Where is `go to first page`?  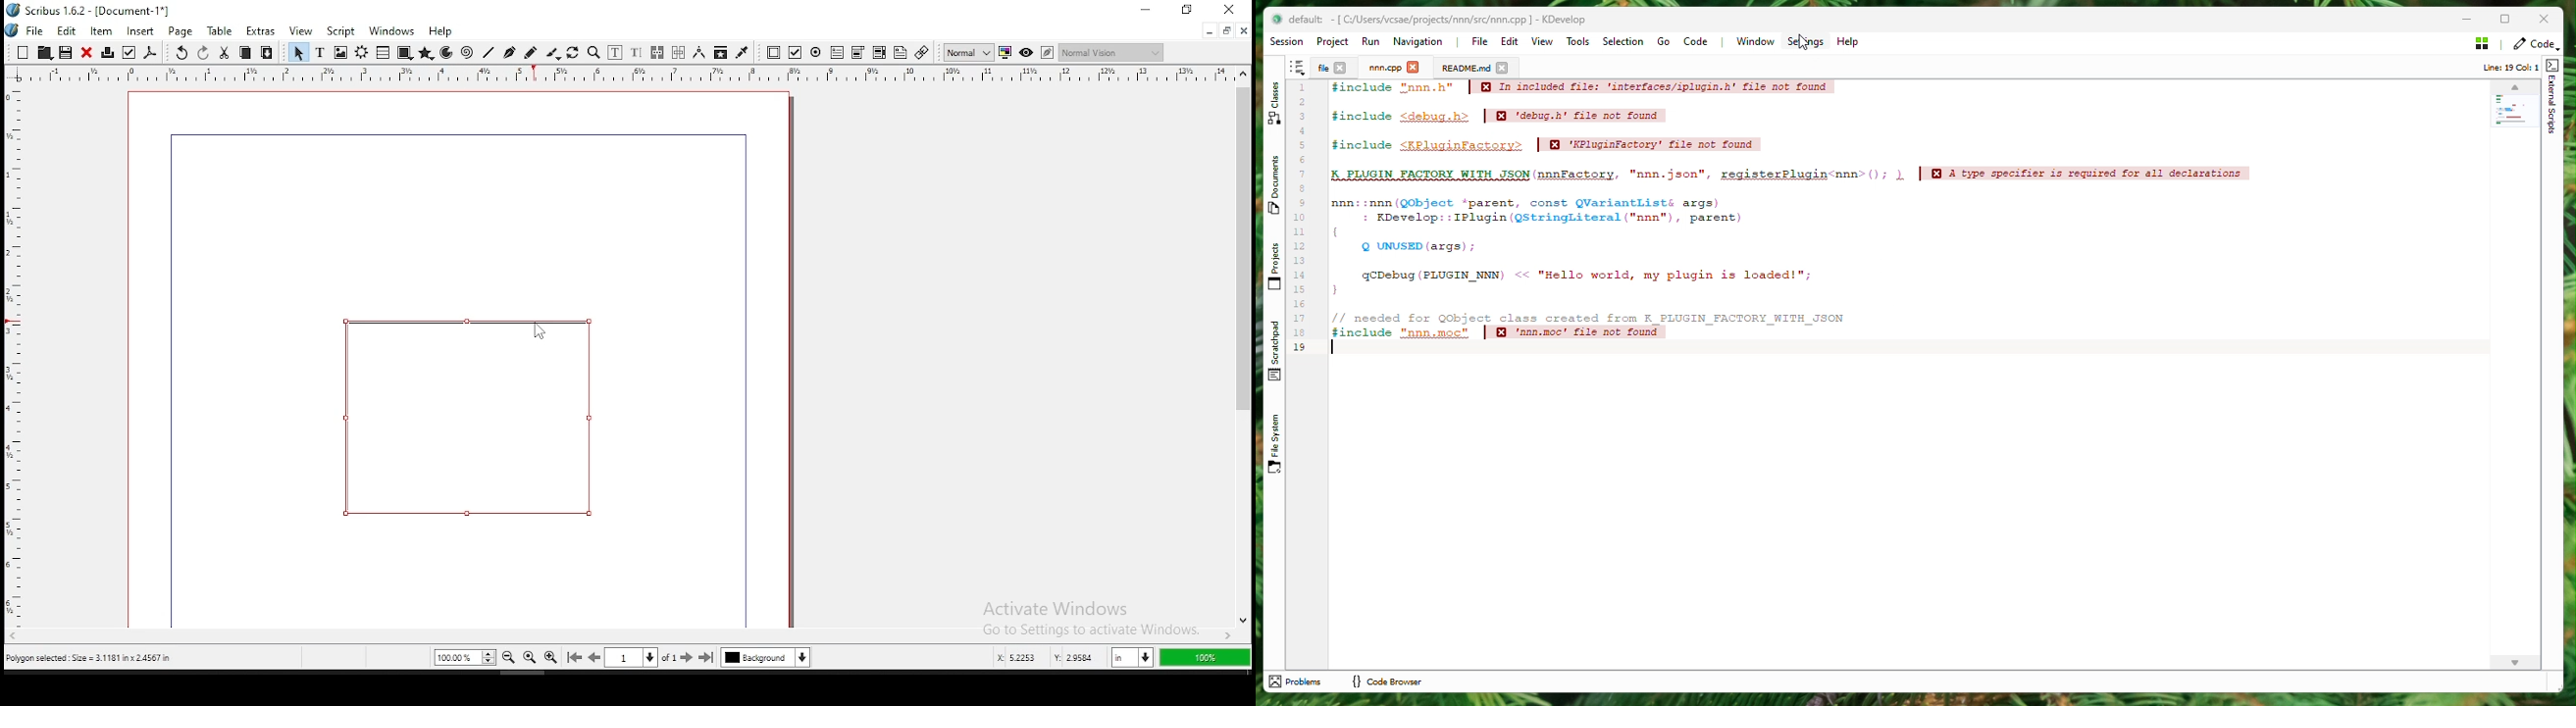 go to first page is located at coordinates (574, 658).